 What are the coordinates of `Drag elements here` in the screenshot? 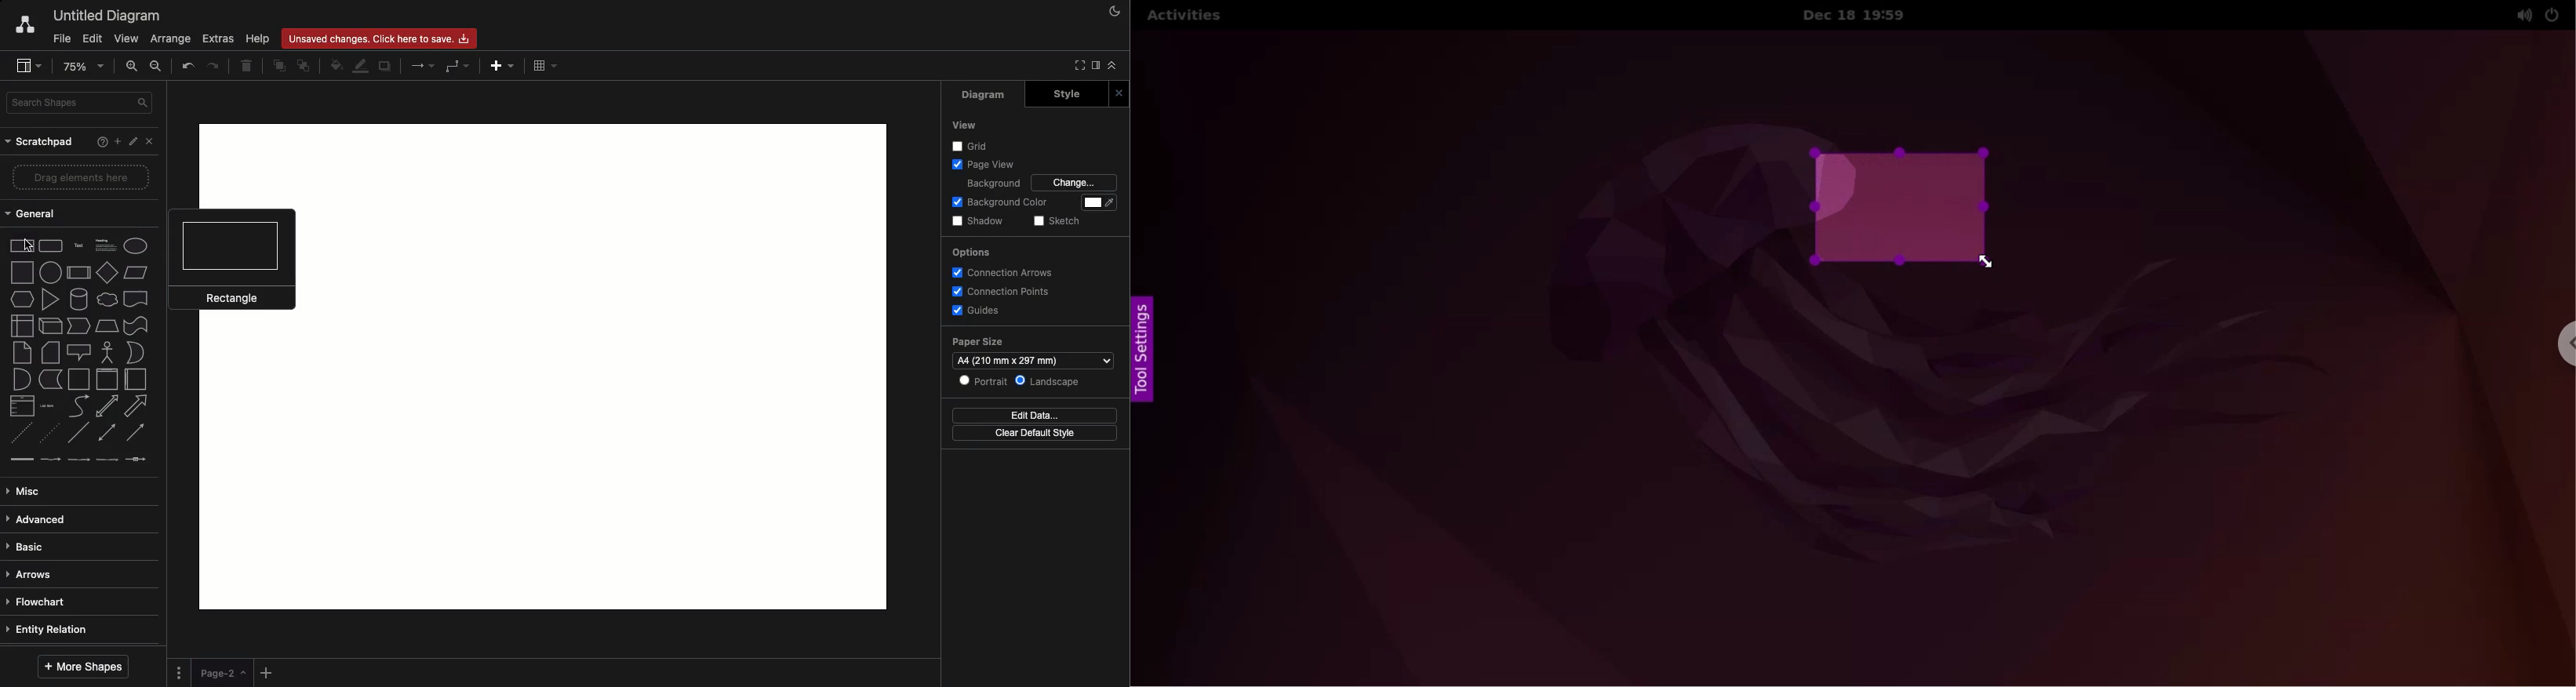 It's located at (83, 176).